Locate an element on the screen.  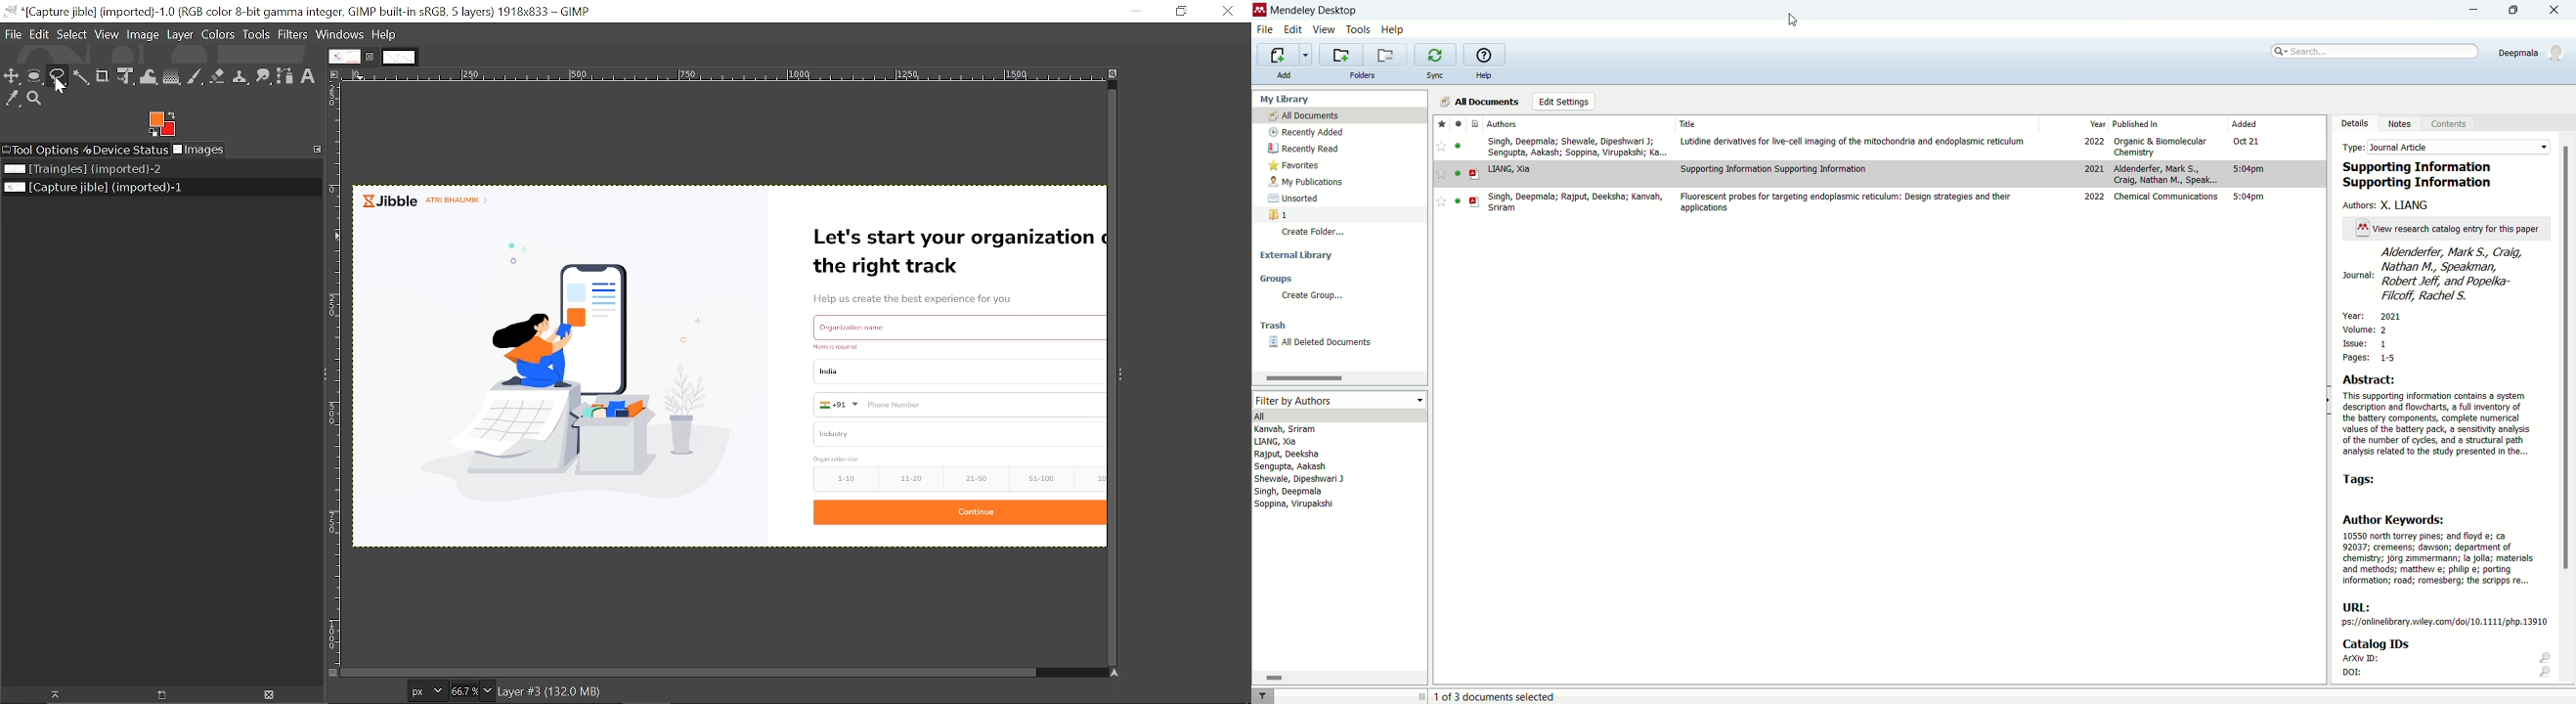
favorite is located at coordinates (1440, 202).